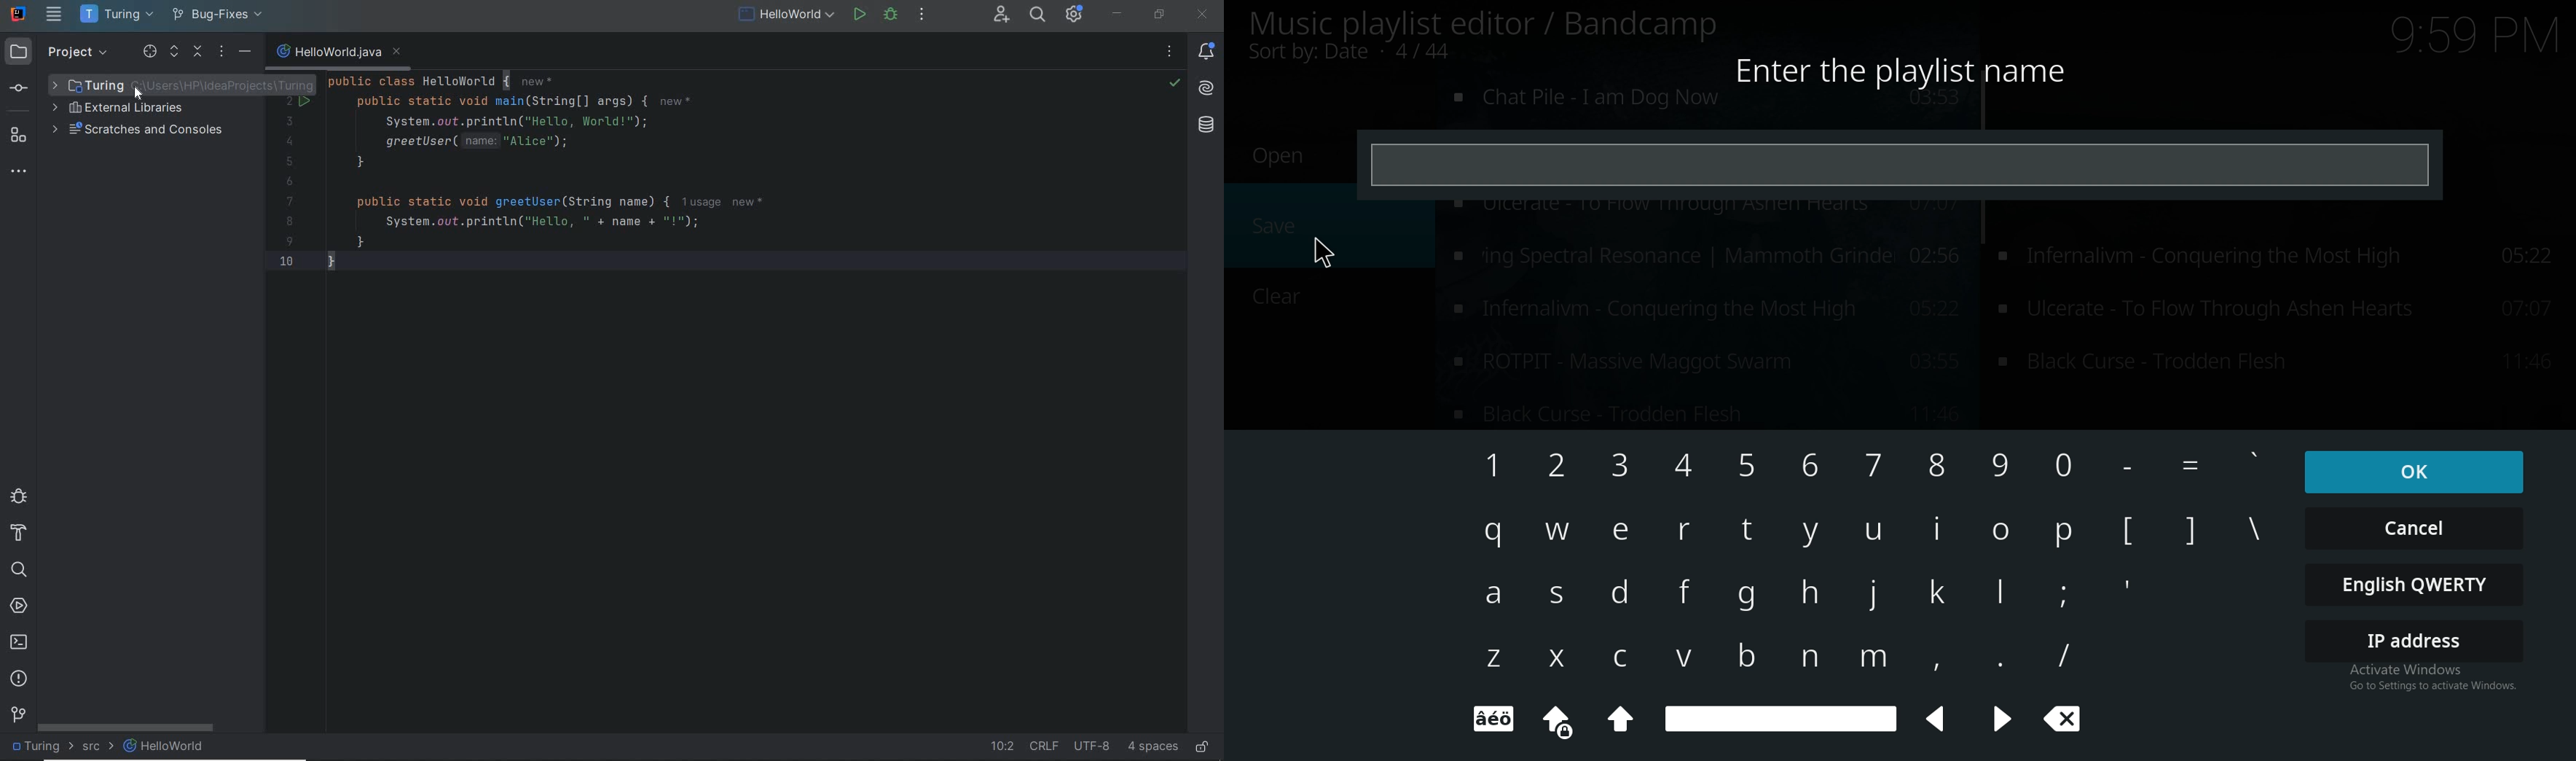 The width and height of the screenshot is (2576, 784). Describe the element at coordinates (2409, 470) in the screenshot. I see `ok` at that location.